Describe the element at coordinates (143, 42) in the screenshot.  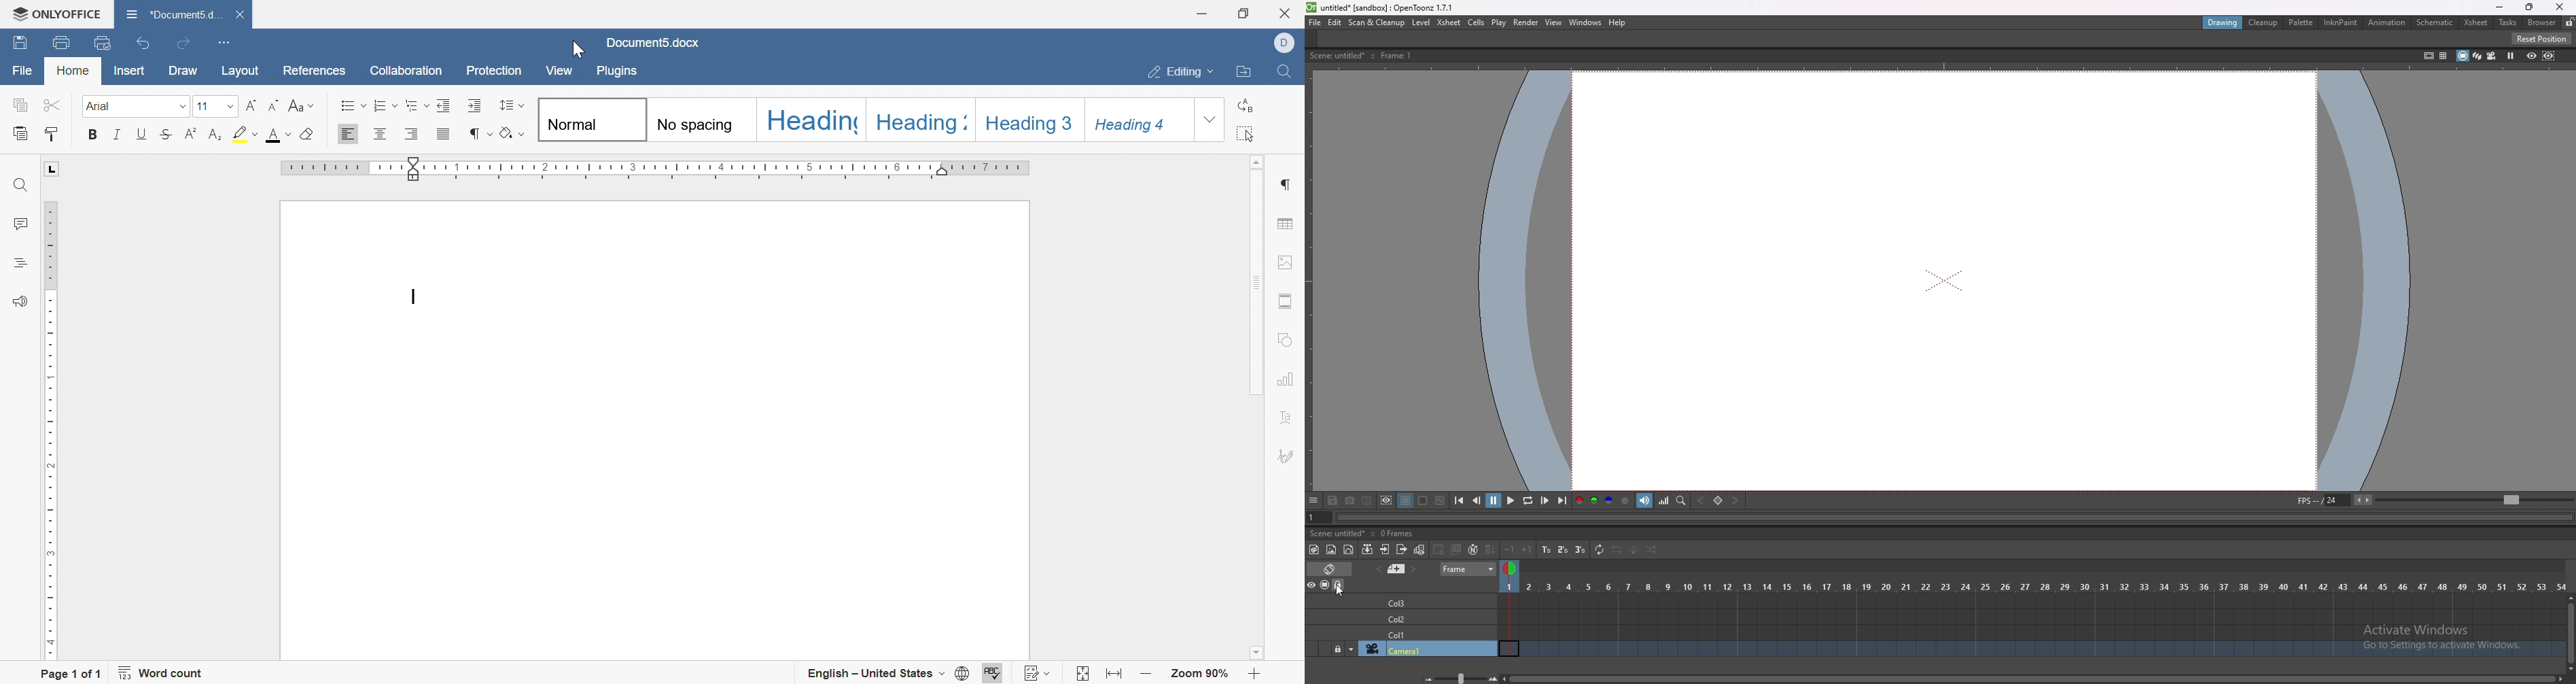
I see `undo` at that location.